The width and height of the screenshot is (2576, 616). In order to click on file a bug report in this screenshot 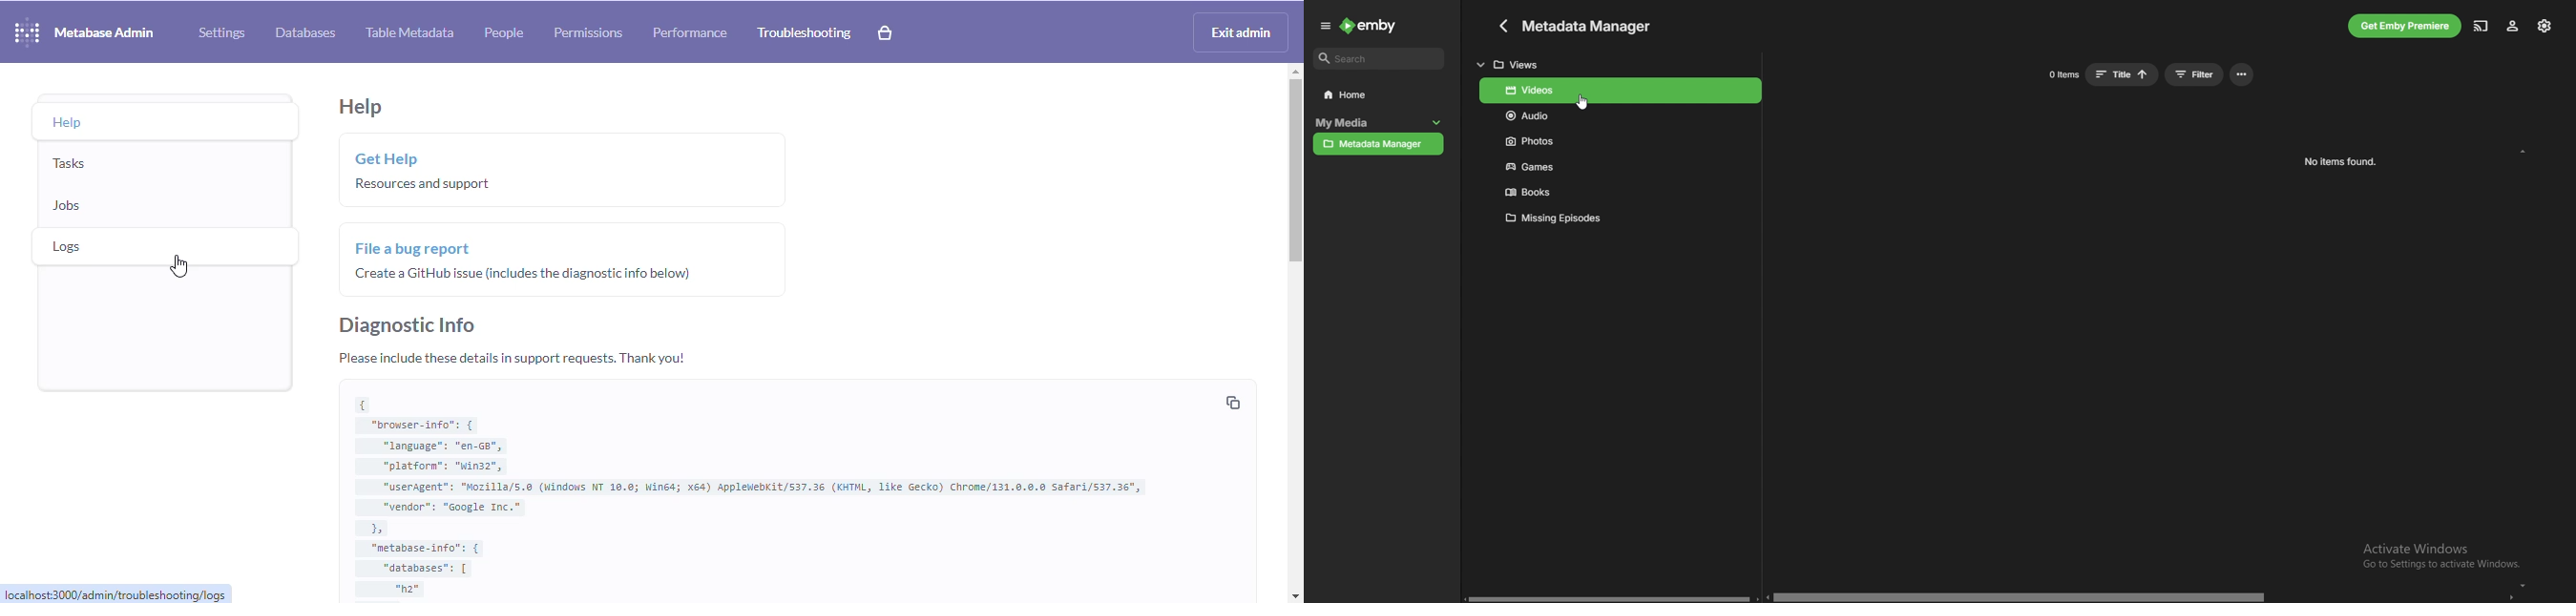, I will do `click(564, 258)`.